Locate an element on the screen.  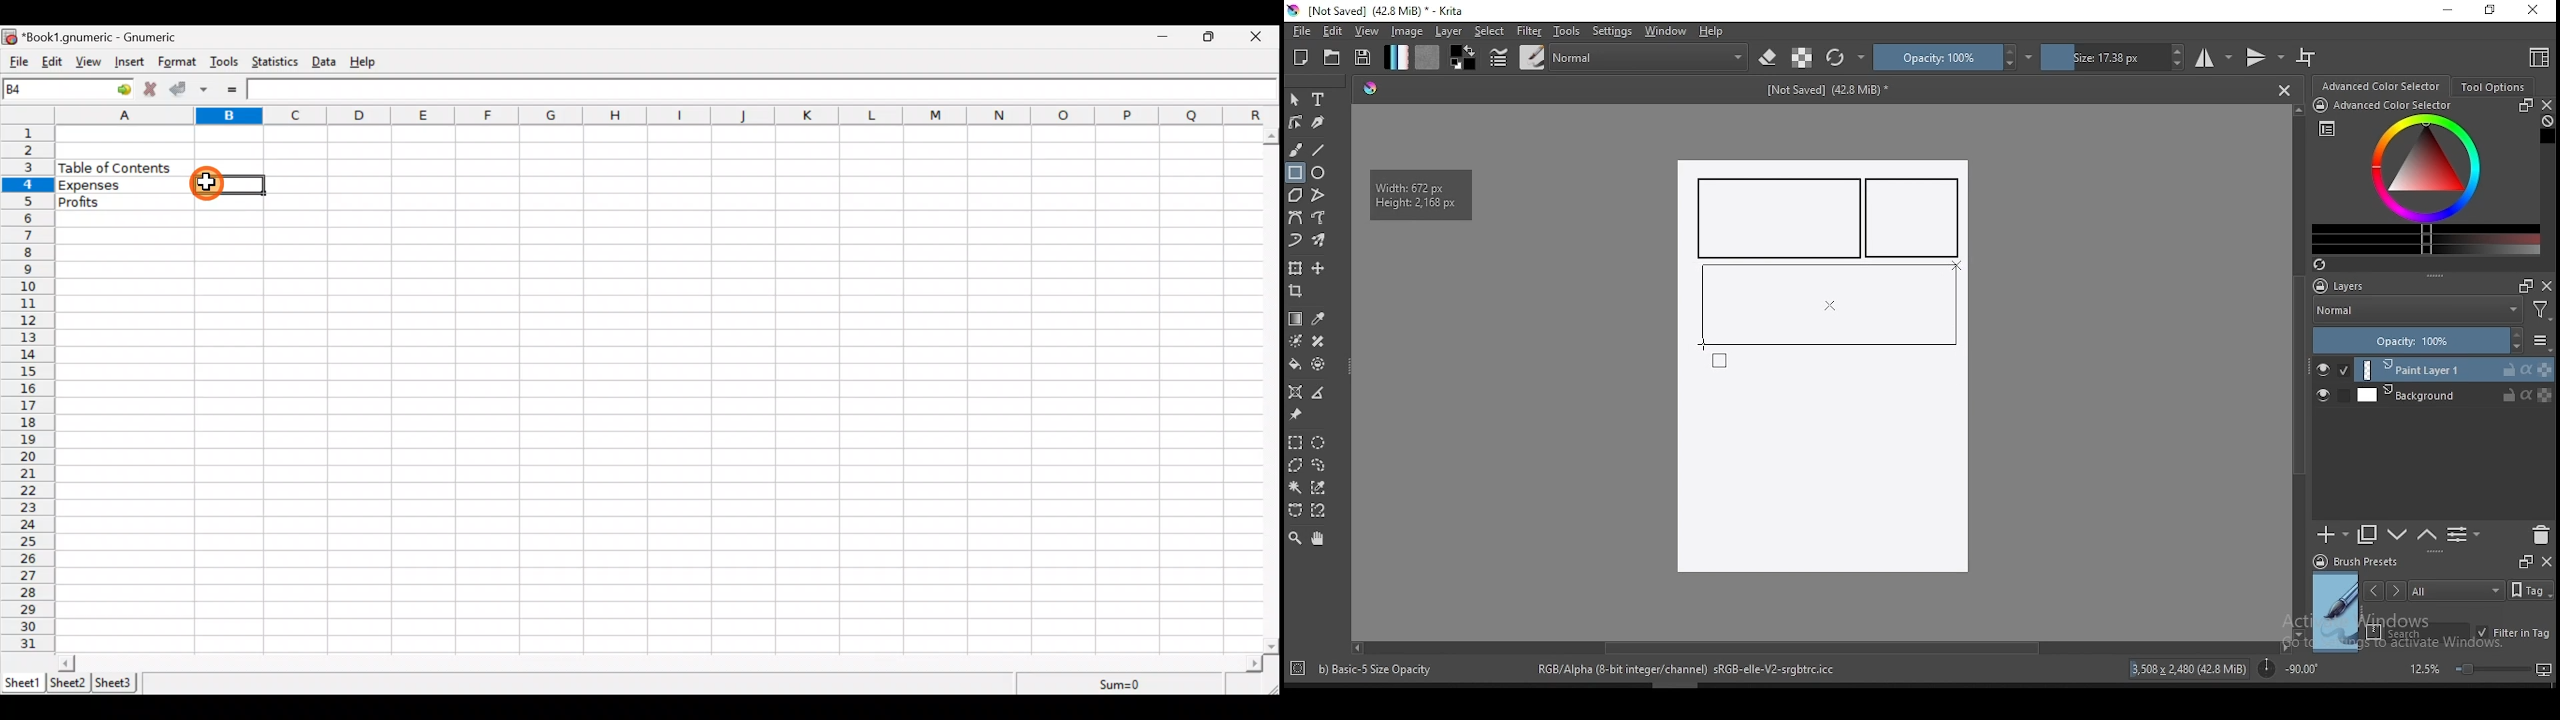
rotation is located at coordinates (2288, 667).